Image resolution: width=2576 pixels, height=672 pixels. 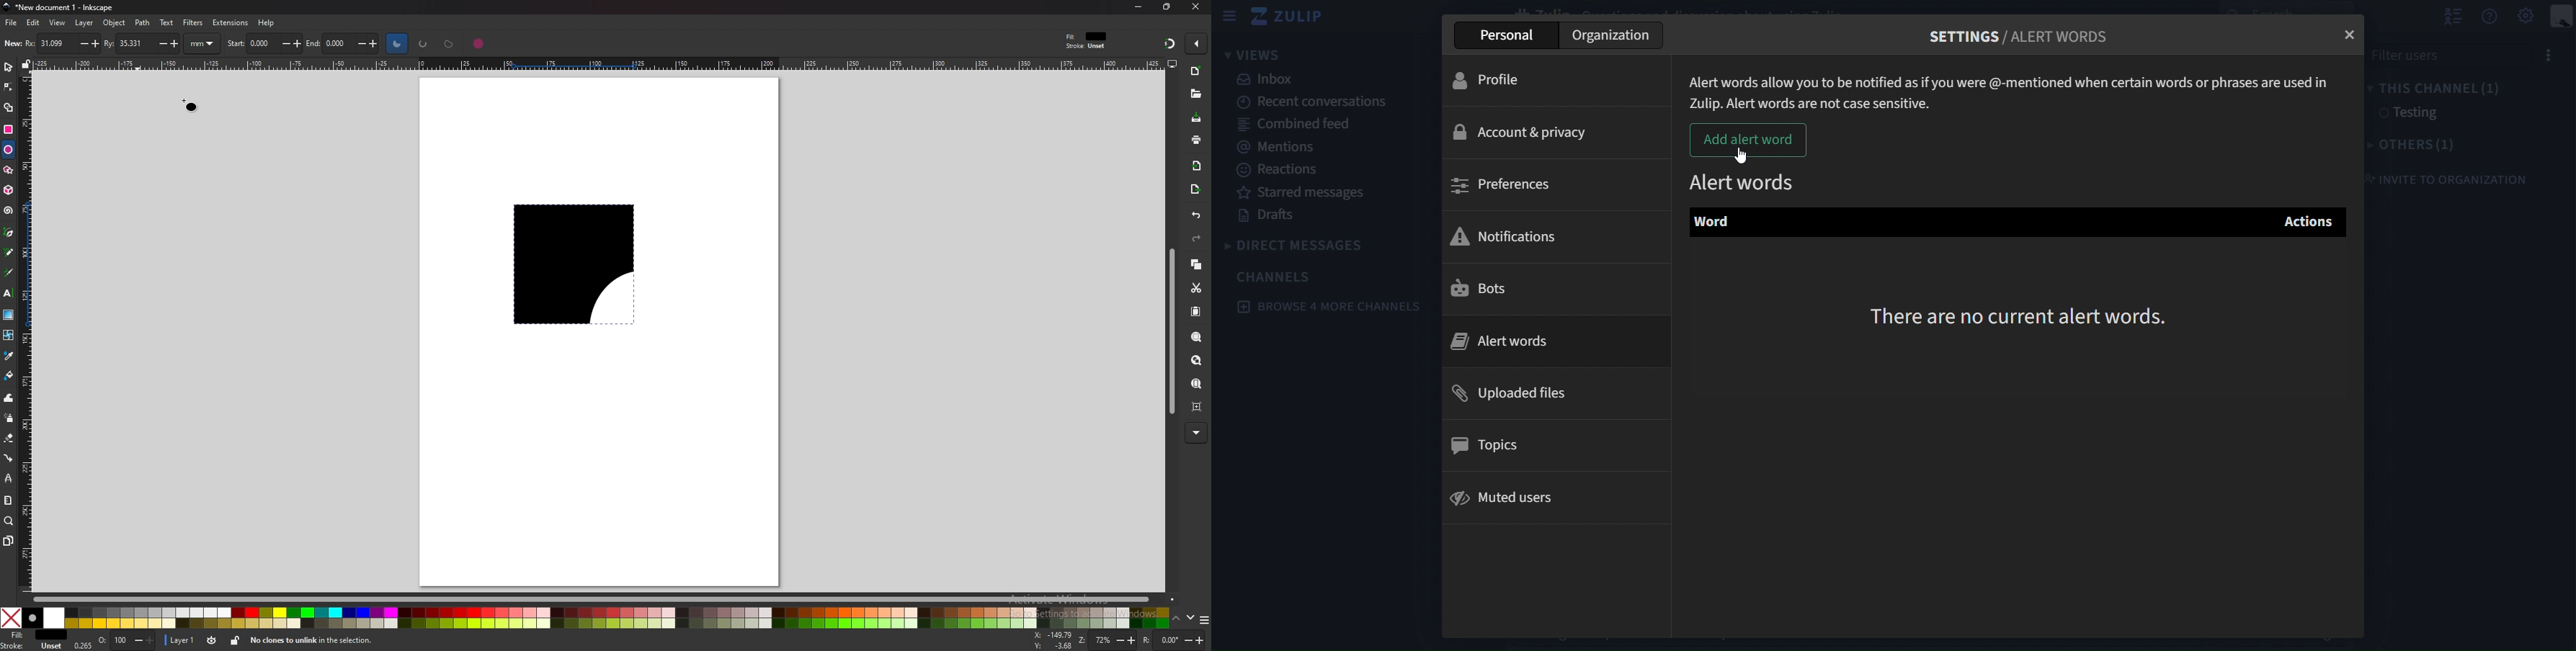 I want to click on starredmessages, so click(x=1306, y=193).